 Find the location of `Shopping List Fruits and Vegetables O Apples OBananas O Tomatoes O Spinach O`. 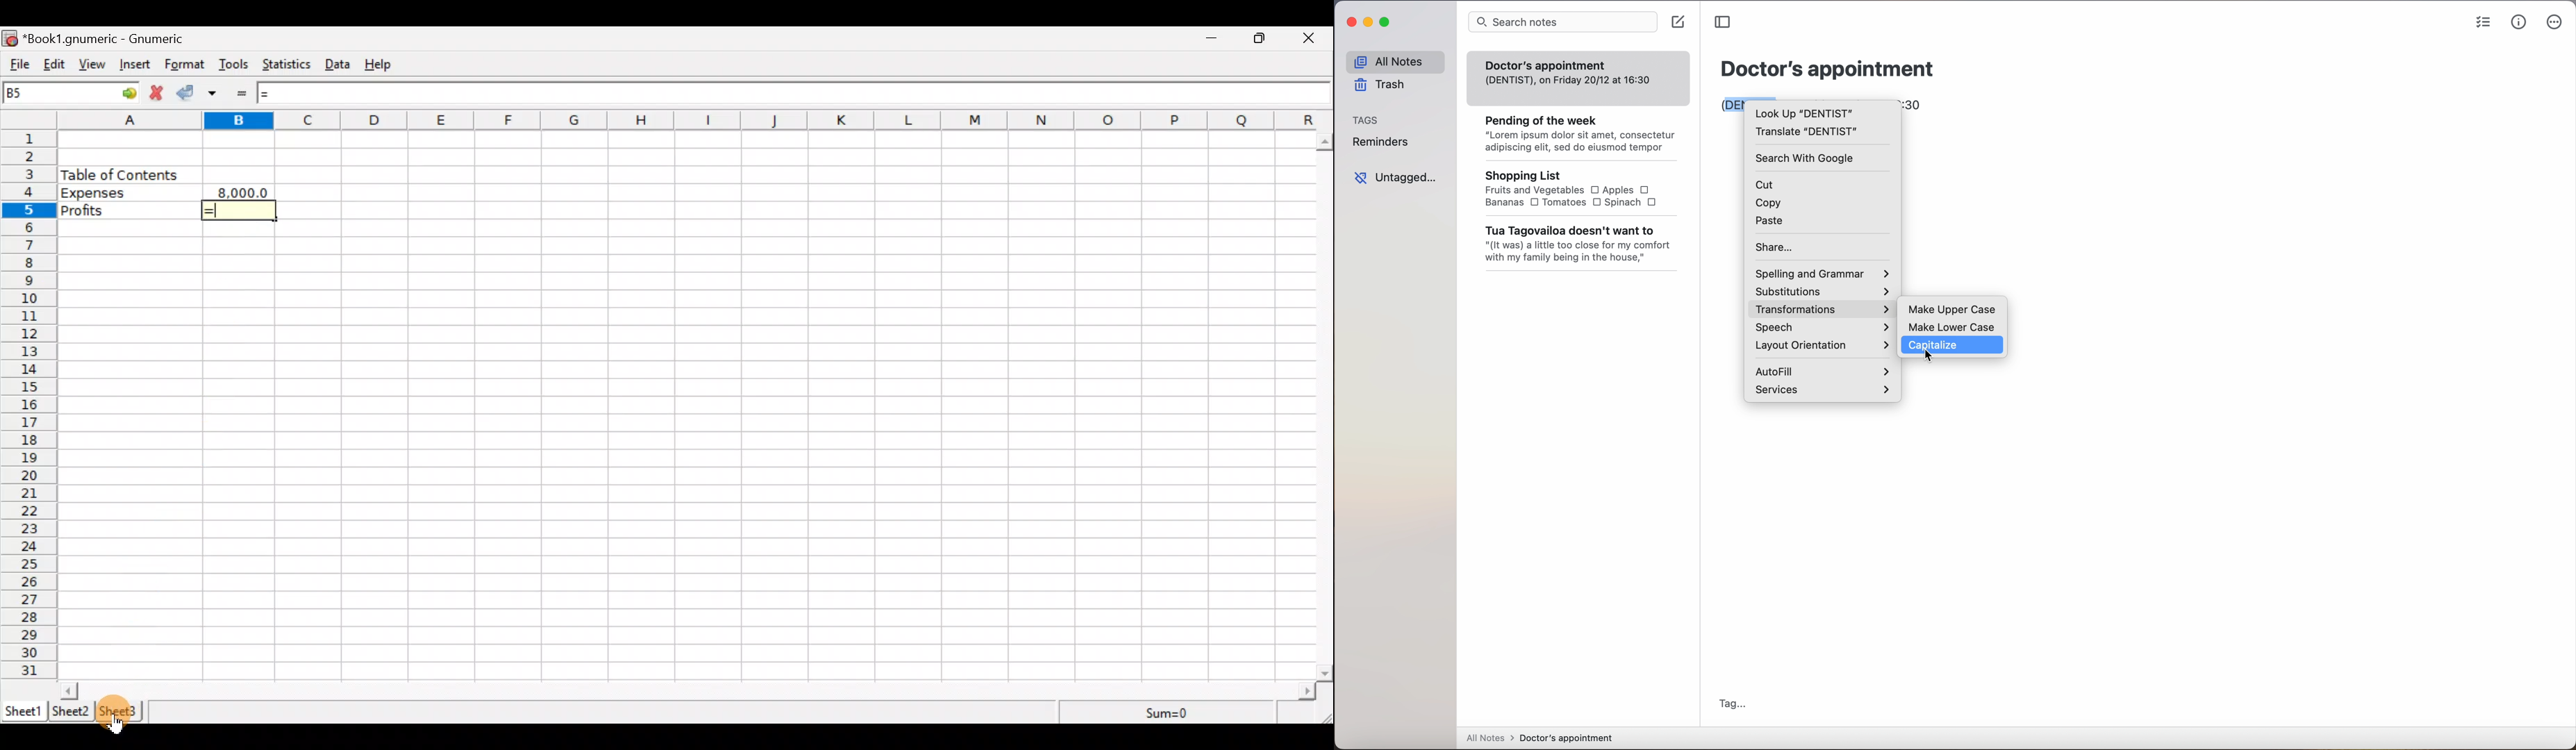

Shopping List Fruits and Vegetables O Apples OBananas O Tomatoes O Spinach O is located at coordinates (1566, 188).